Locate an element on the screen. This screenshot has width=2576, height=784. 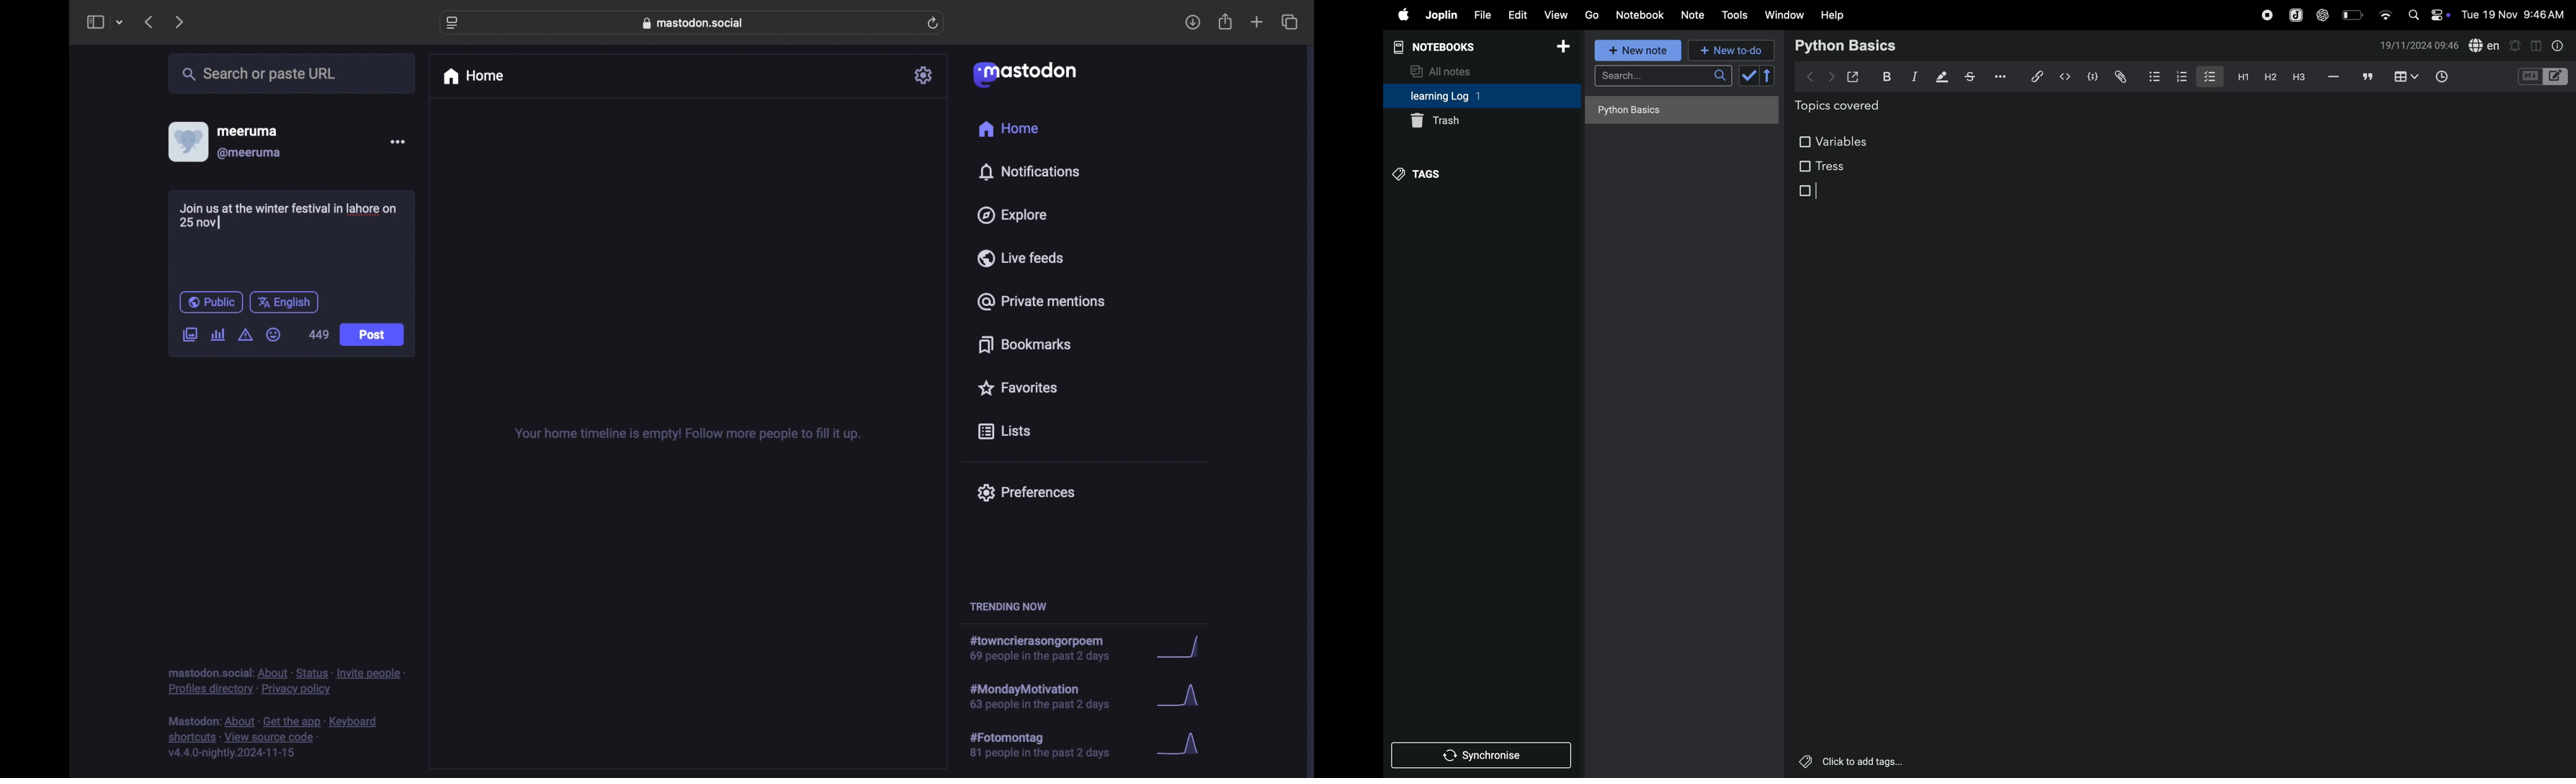
home is located at coordinates (1008, 129).